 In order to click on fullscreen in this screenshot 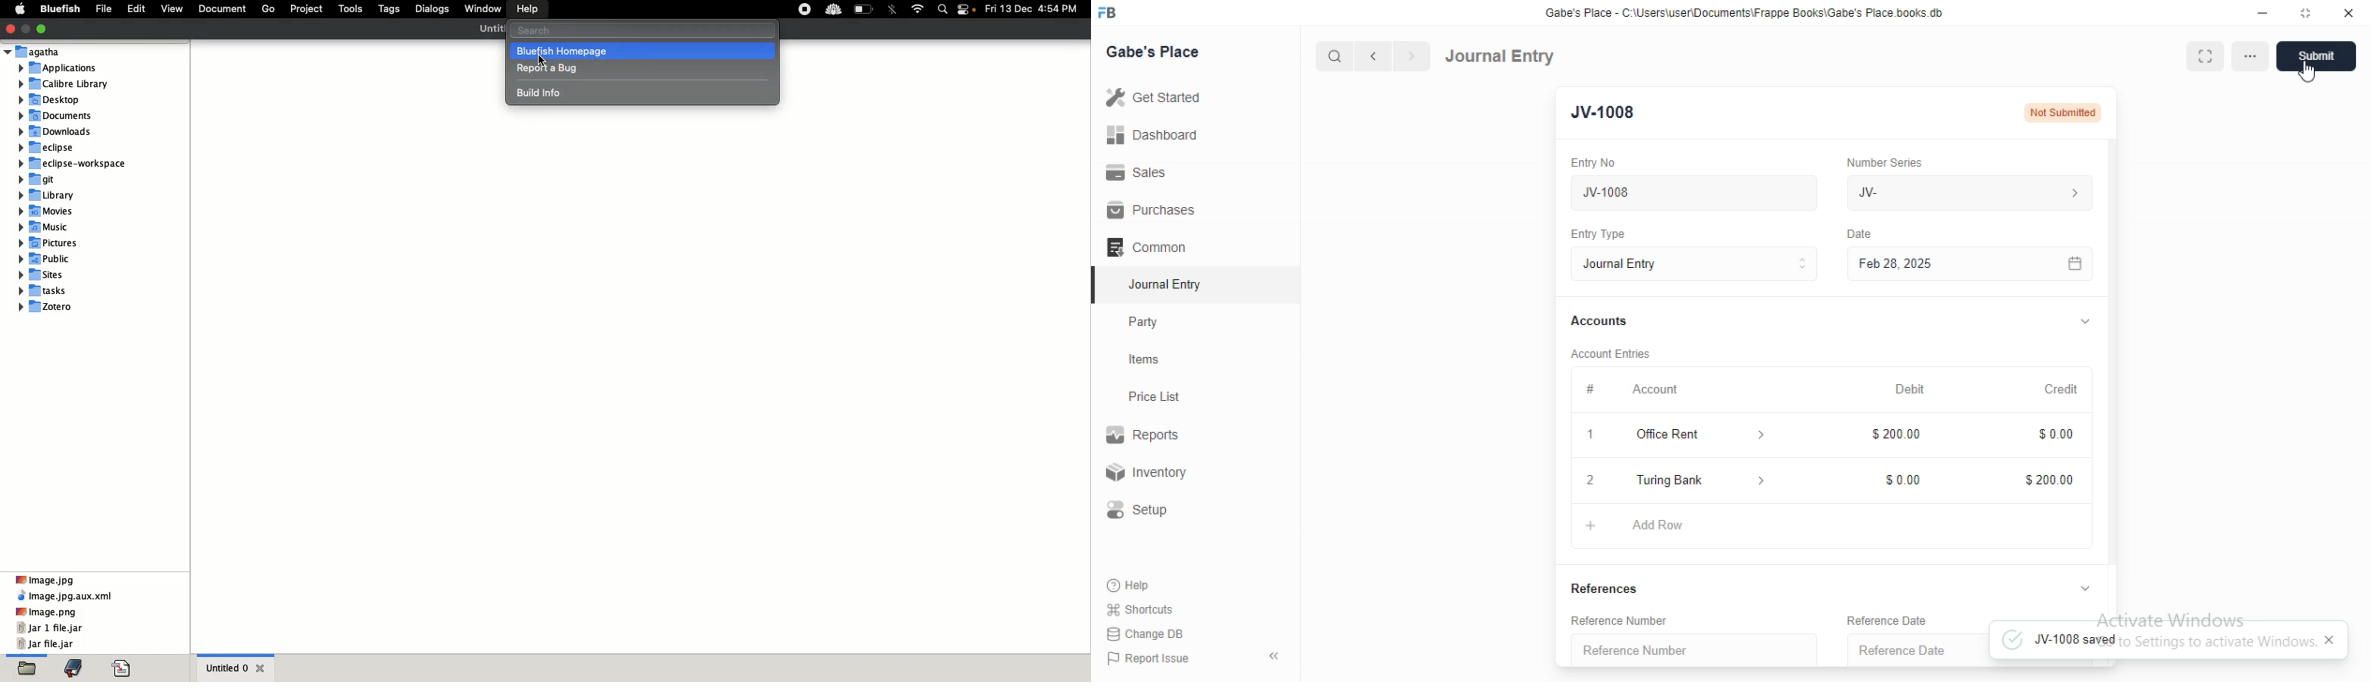, I will do `click(2208, 56)`.